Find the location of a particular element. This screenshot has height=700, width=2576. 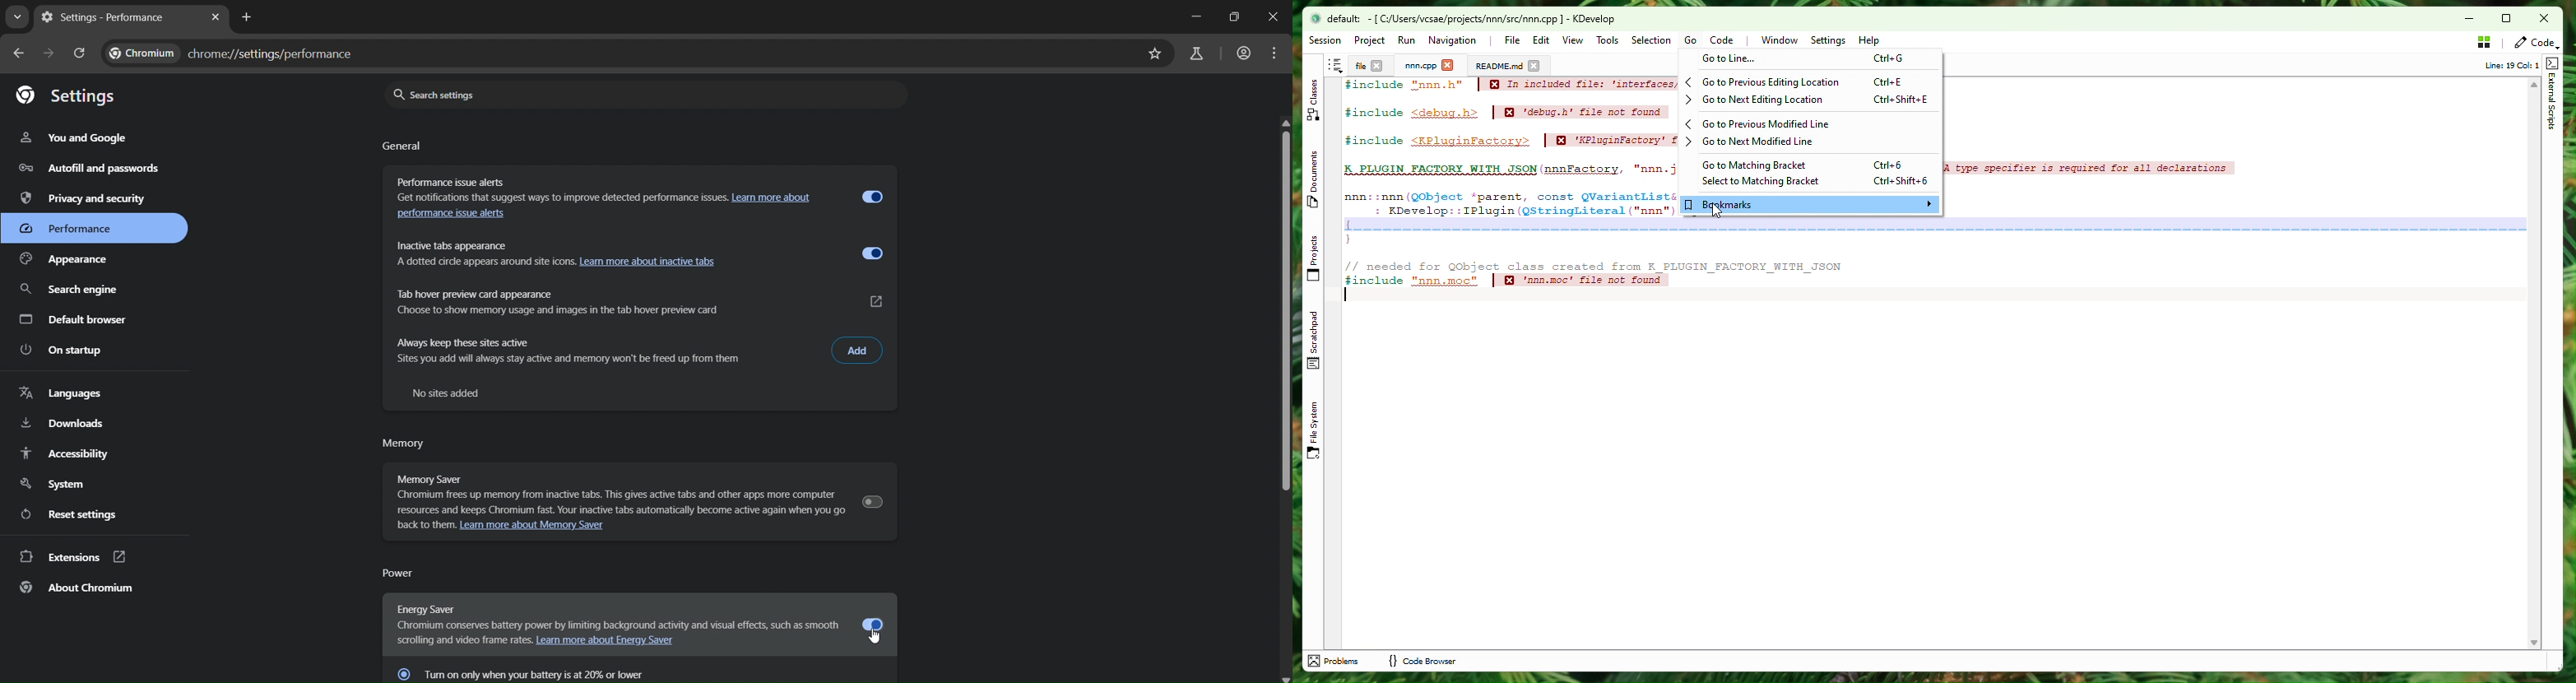

Go to previous modified line is located at coordinates (1810, 124).